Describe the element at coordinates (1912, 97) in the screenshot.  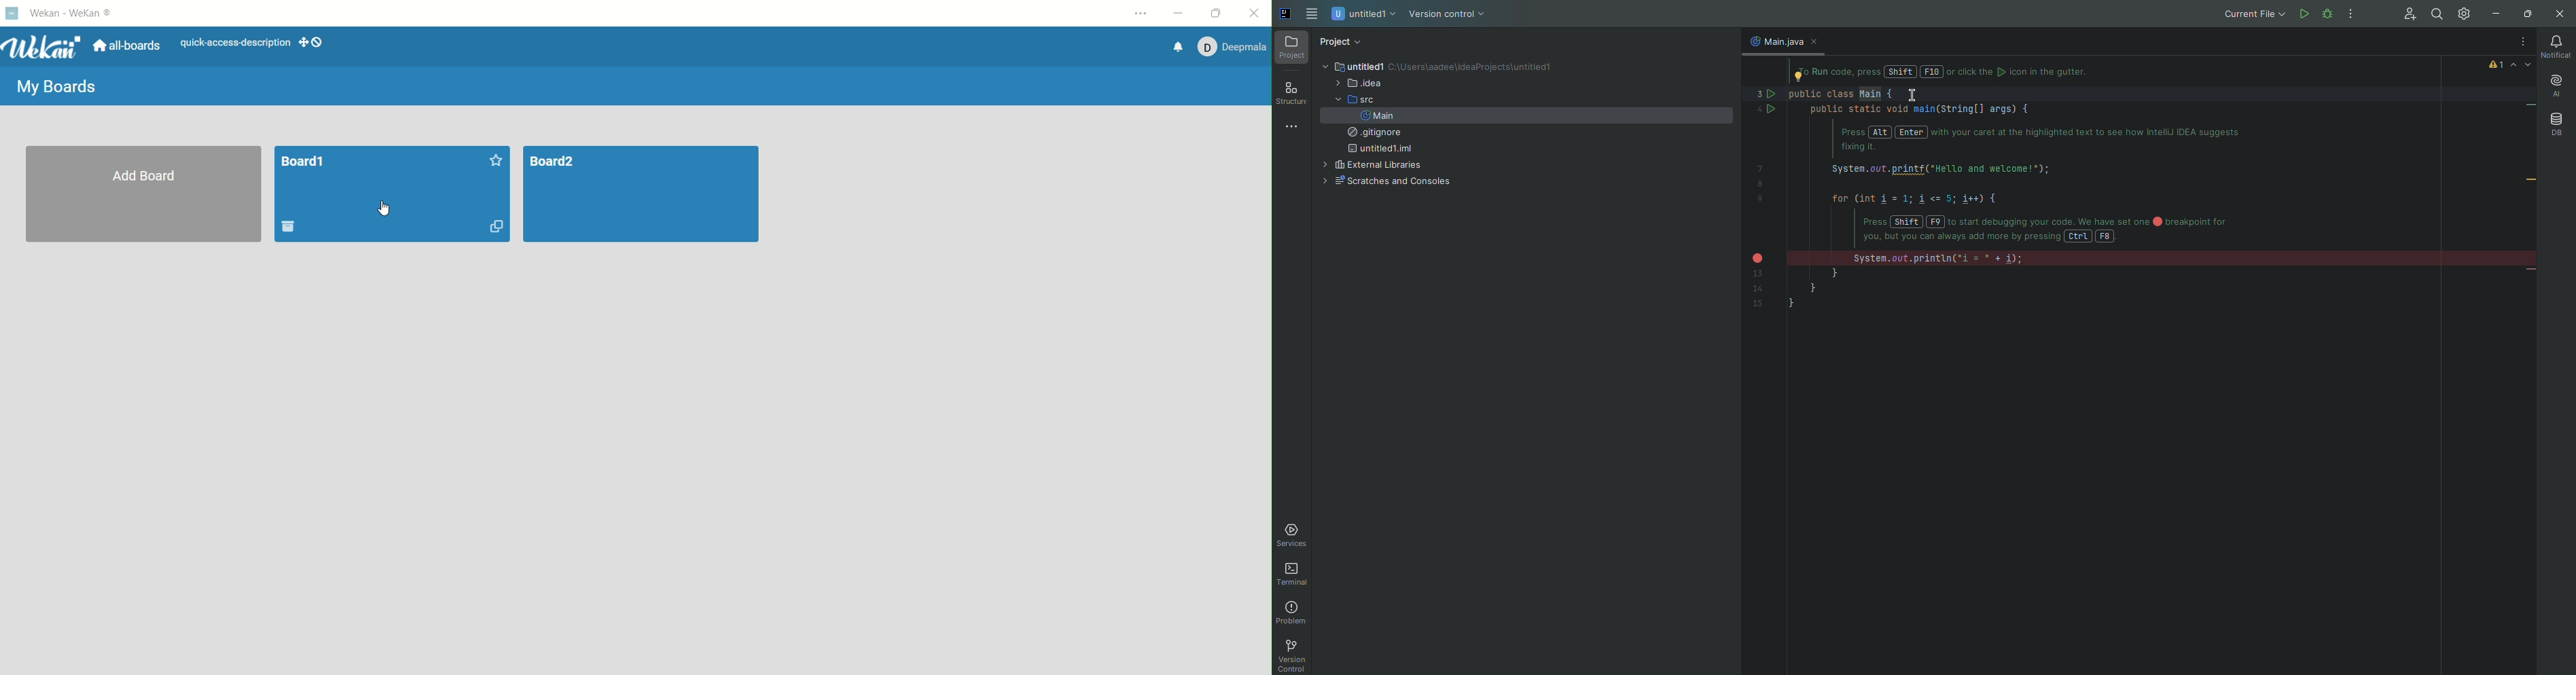
I see `cursor` at that location.